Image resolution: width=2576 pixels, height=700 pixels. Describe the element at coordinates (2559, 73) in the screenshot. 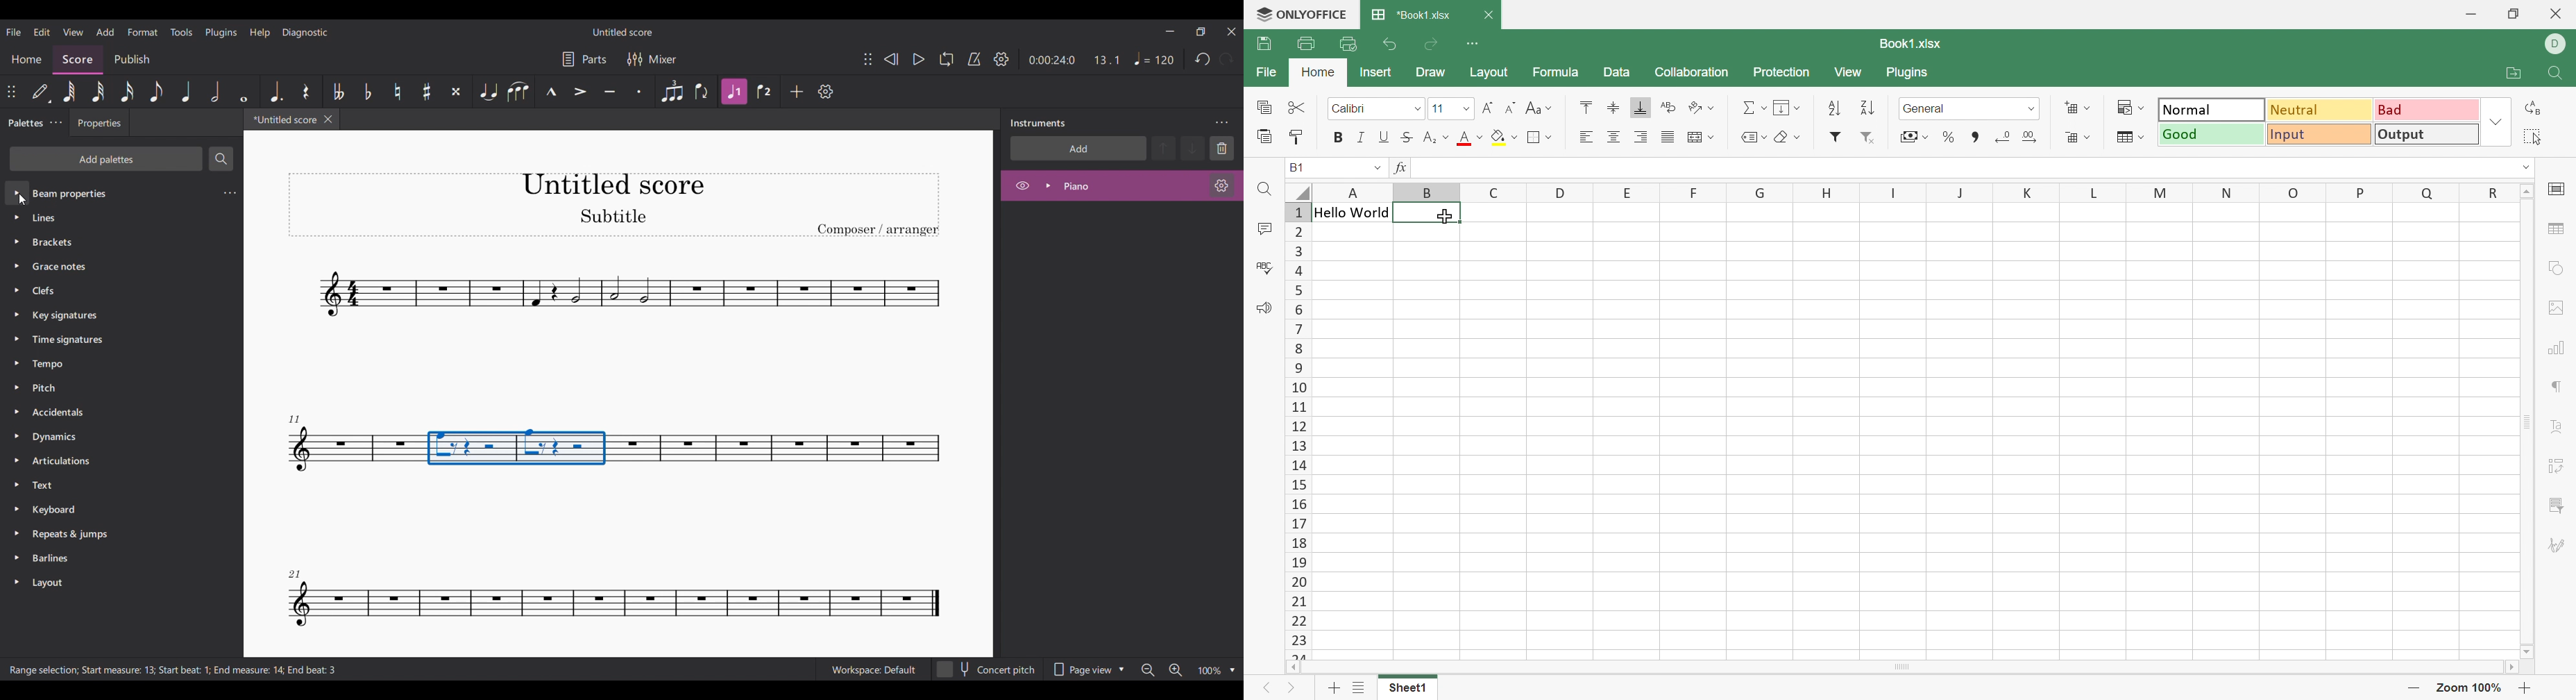

I see `Find` at that location.